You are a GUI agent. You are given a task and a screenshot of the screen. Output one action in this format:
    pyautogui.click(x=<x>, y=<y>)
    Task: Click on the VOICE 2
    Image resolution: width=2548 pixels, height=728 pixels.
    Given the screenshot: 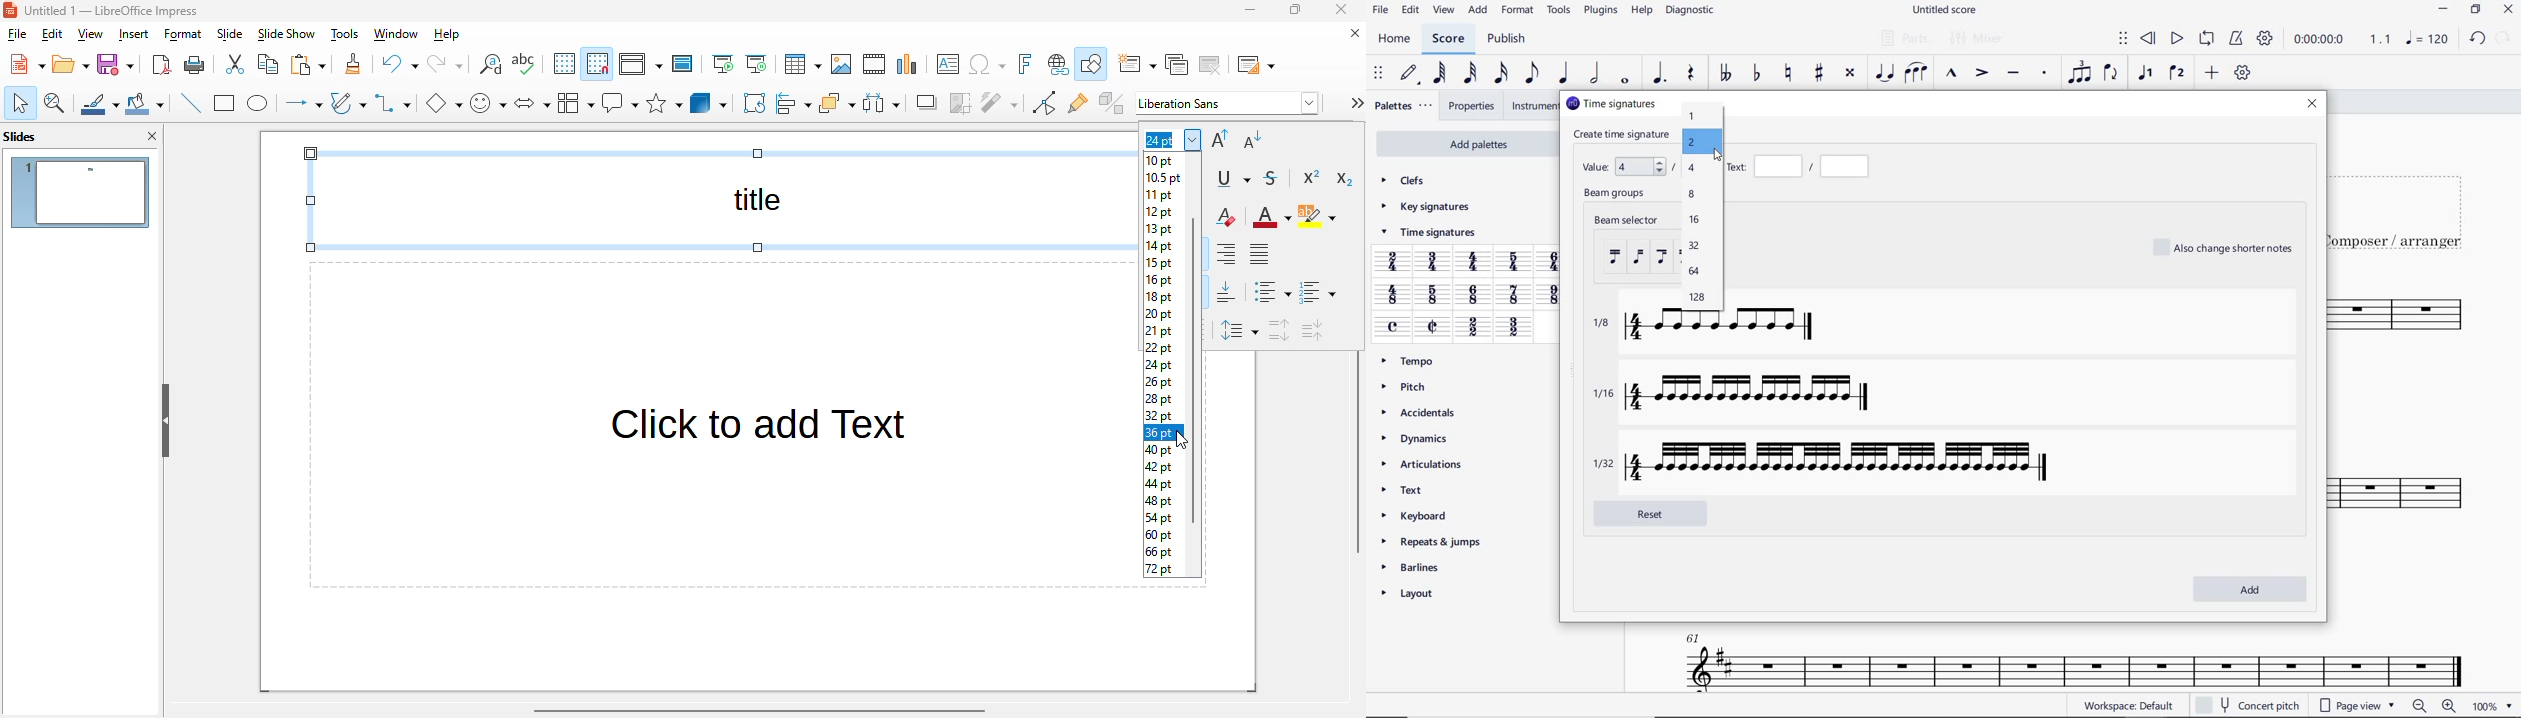 What is the action you would take?
    pyautogui.click(x=2176, y=74)
    